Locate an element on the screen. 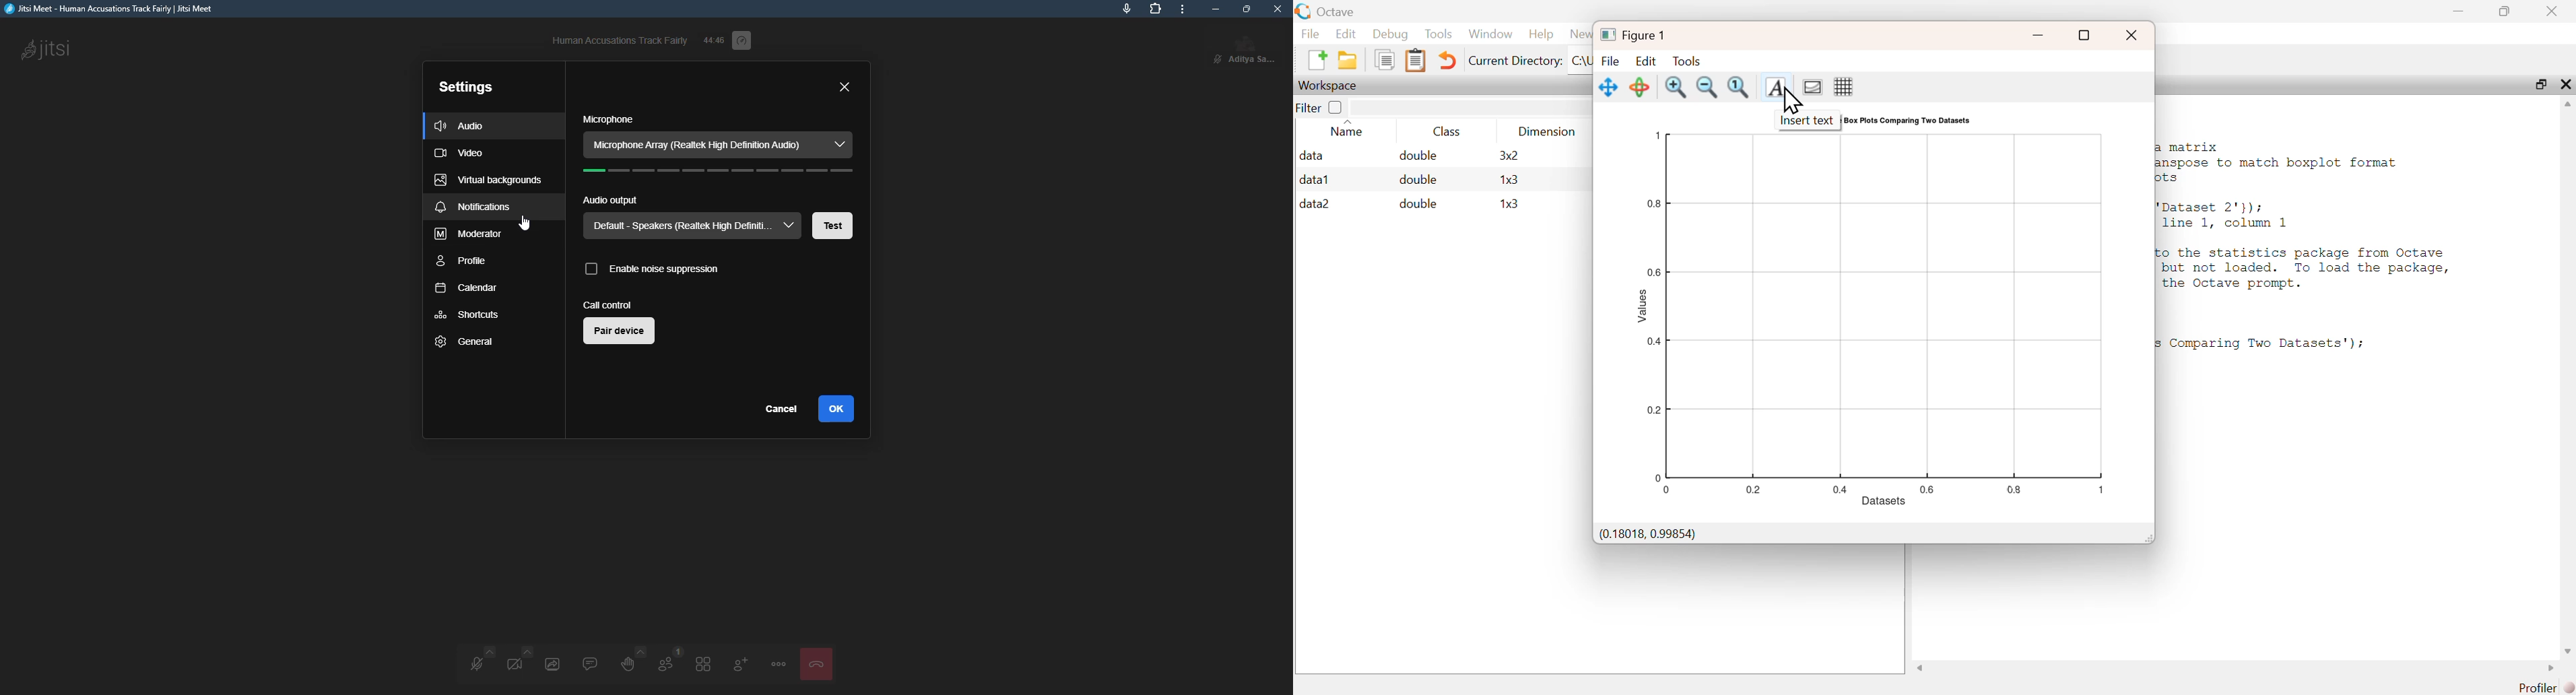 The width and height of the screenshot is (2576, 700). File is located at coordinates (1610, 60).